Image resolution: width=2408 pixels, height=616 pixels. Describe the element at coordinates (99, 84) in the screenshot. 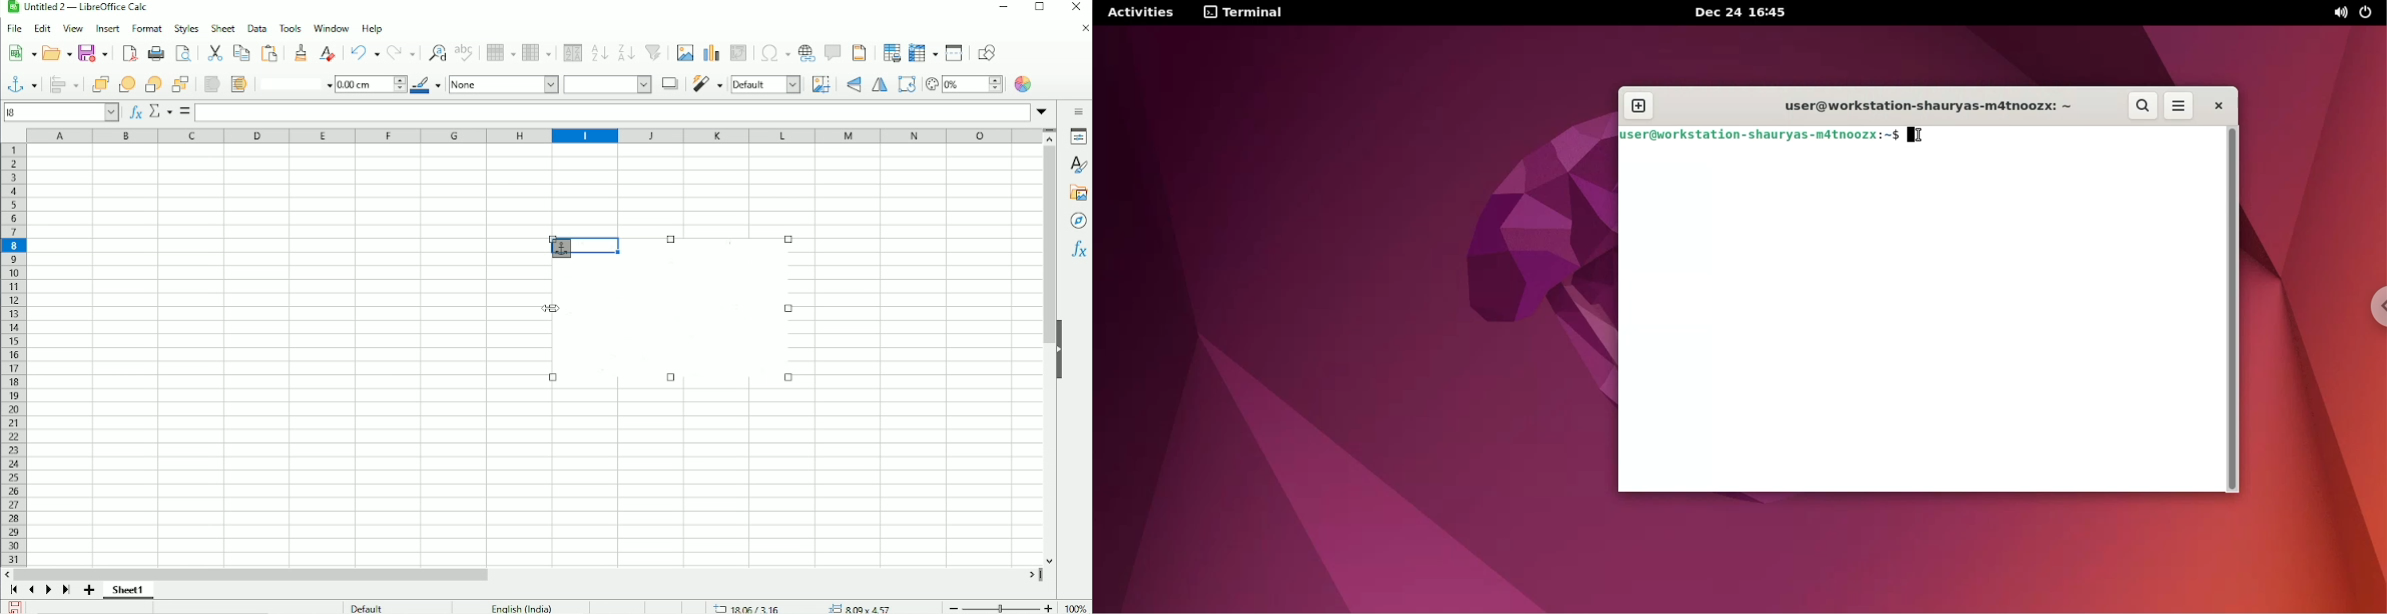

I see `Bring to front` at that location.